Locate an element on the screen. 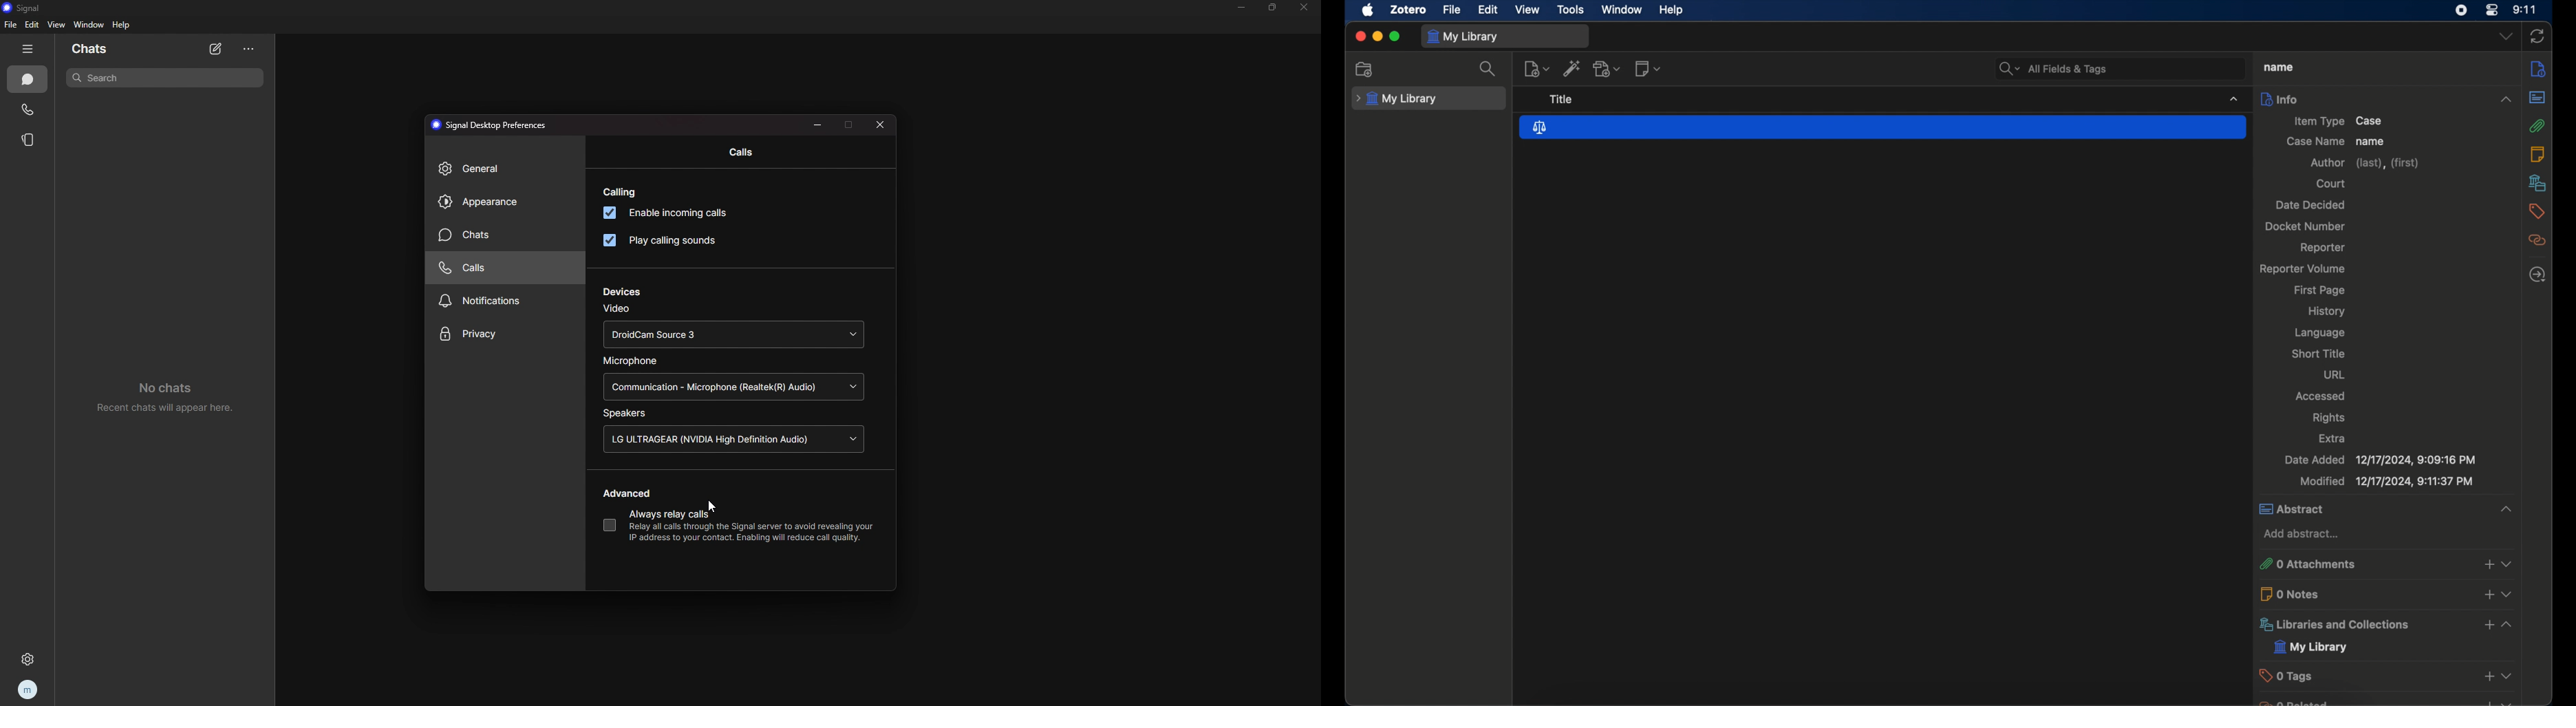 This screenshot has height=728, width=2576. history is located at coordinates (2328, 312).